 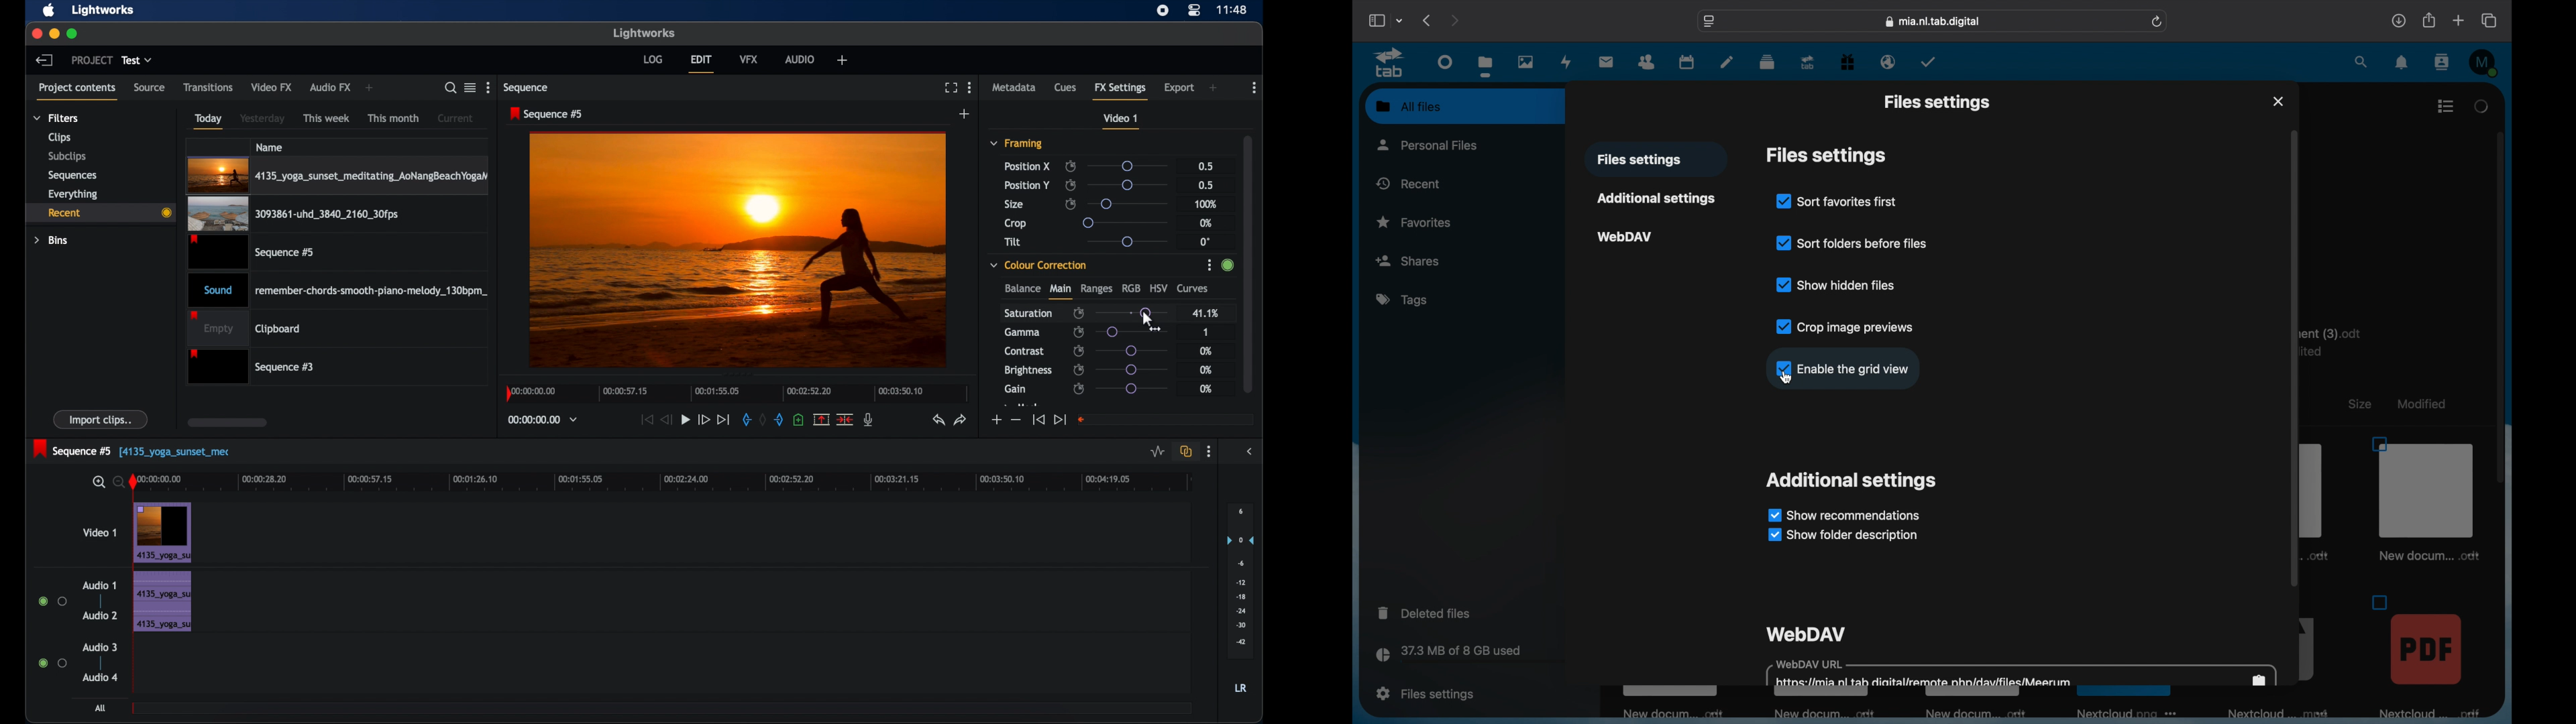 I want to click on show hidden files, so click(x=1837, y=284).